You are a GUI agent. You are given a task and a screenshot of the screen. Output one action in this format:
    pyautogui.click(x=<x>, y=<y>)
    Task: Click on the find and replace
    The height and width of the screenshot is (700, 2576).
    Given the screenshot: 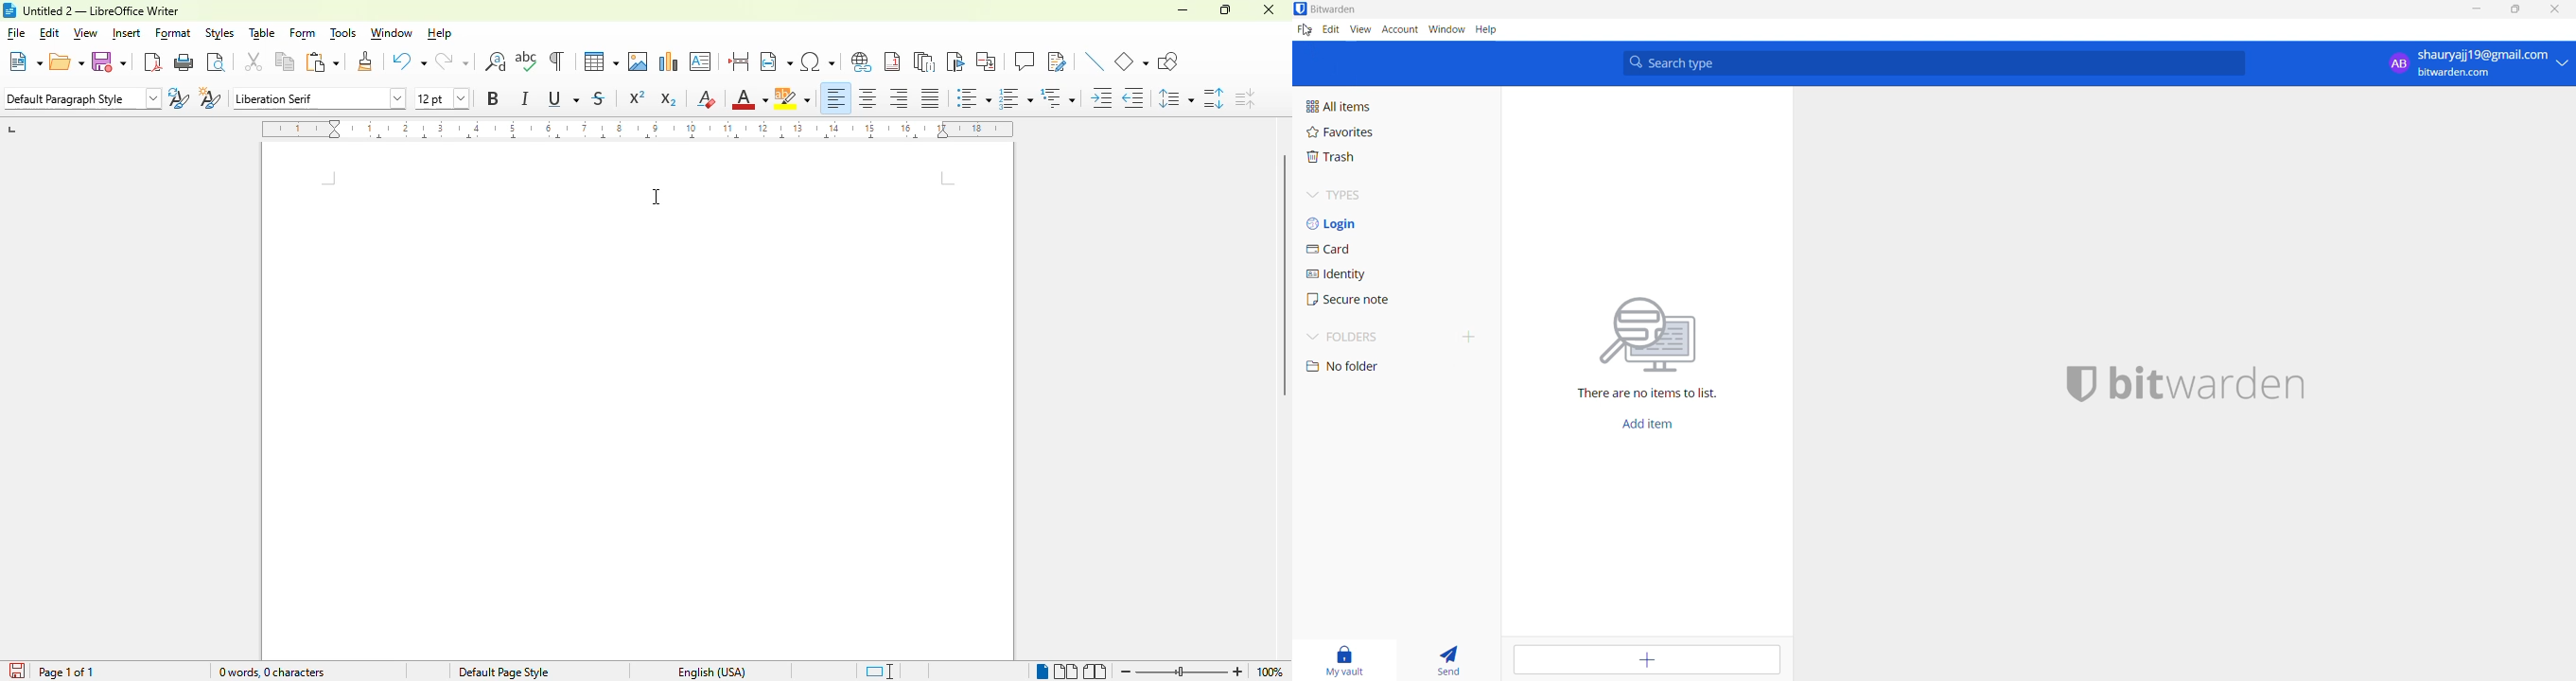 What is the action you would take?
    pyautogui.click(x=496, y=61)
    